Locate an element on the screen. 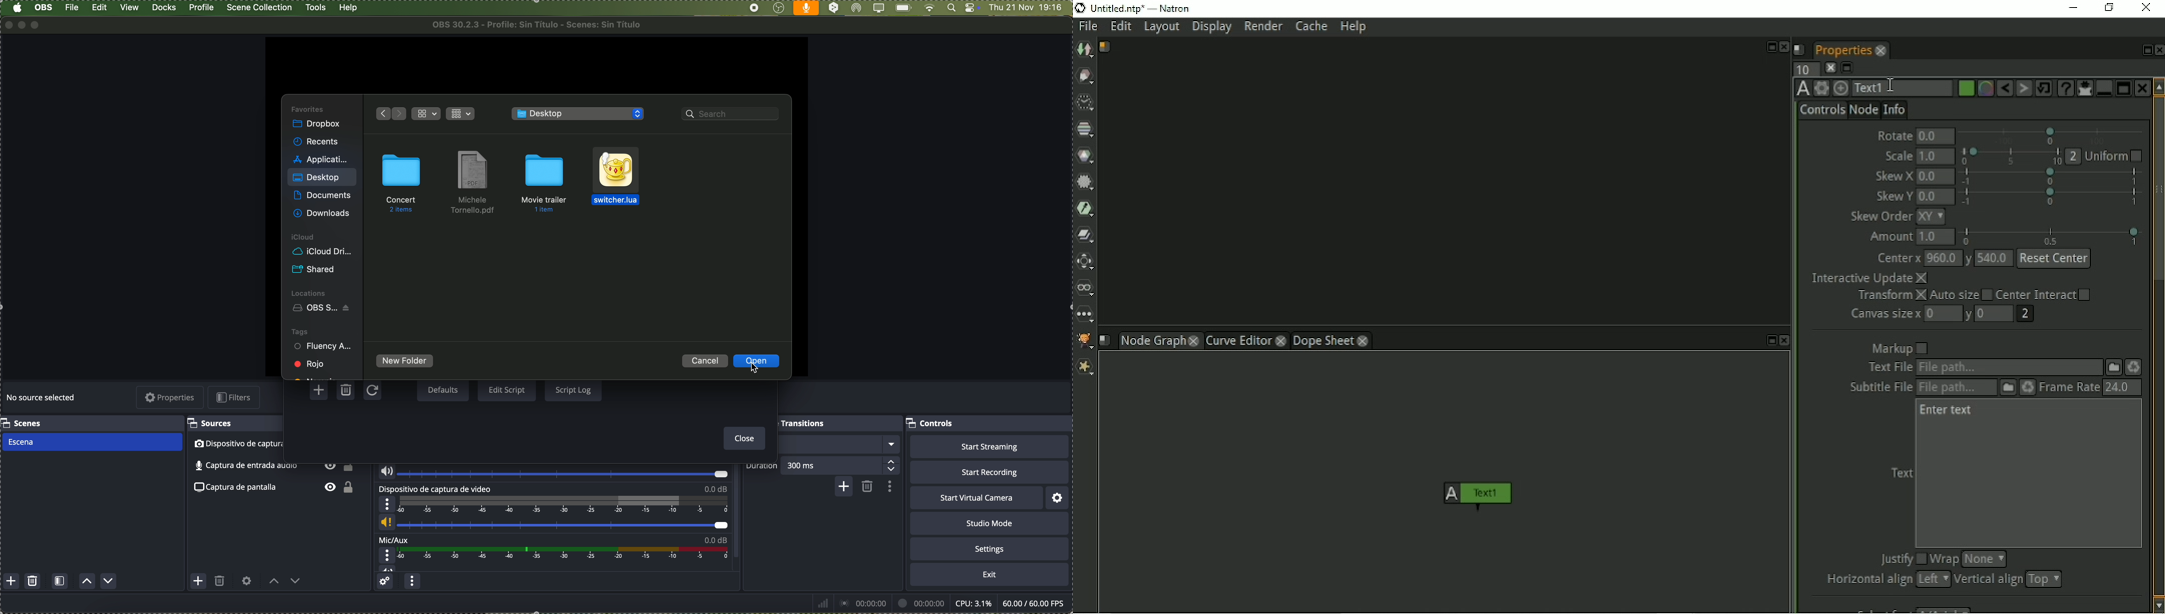  stop recording is located at coordinates (754, 8).